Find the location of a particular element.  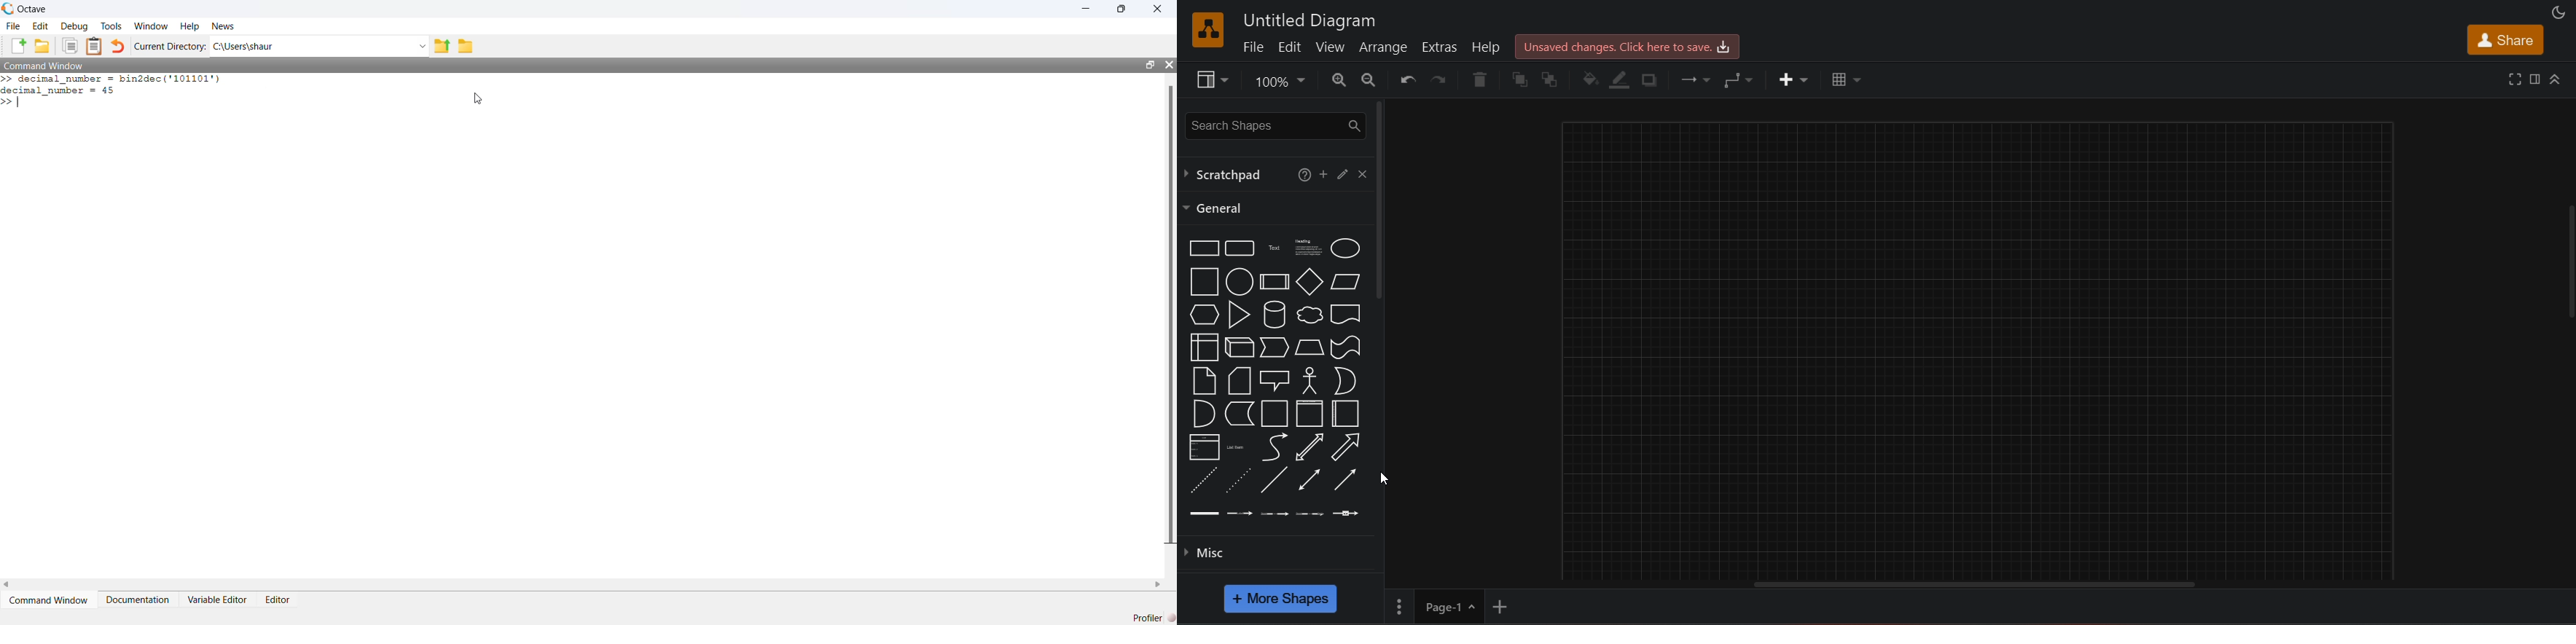

trapezoid is located at coordinates (1309, 347).